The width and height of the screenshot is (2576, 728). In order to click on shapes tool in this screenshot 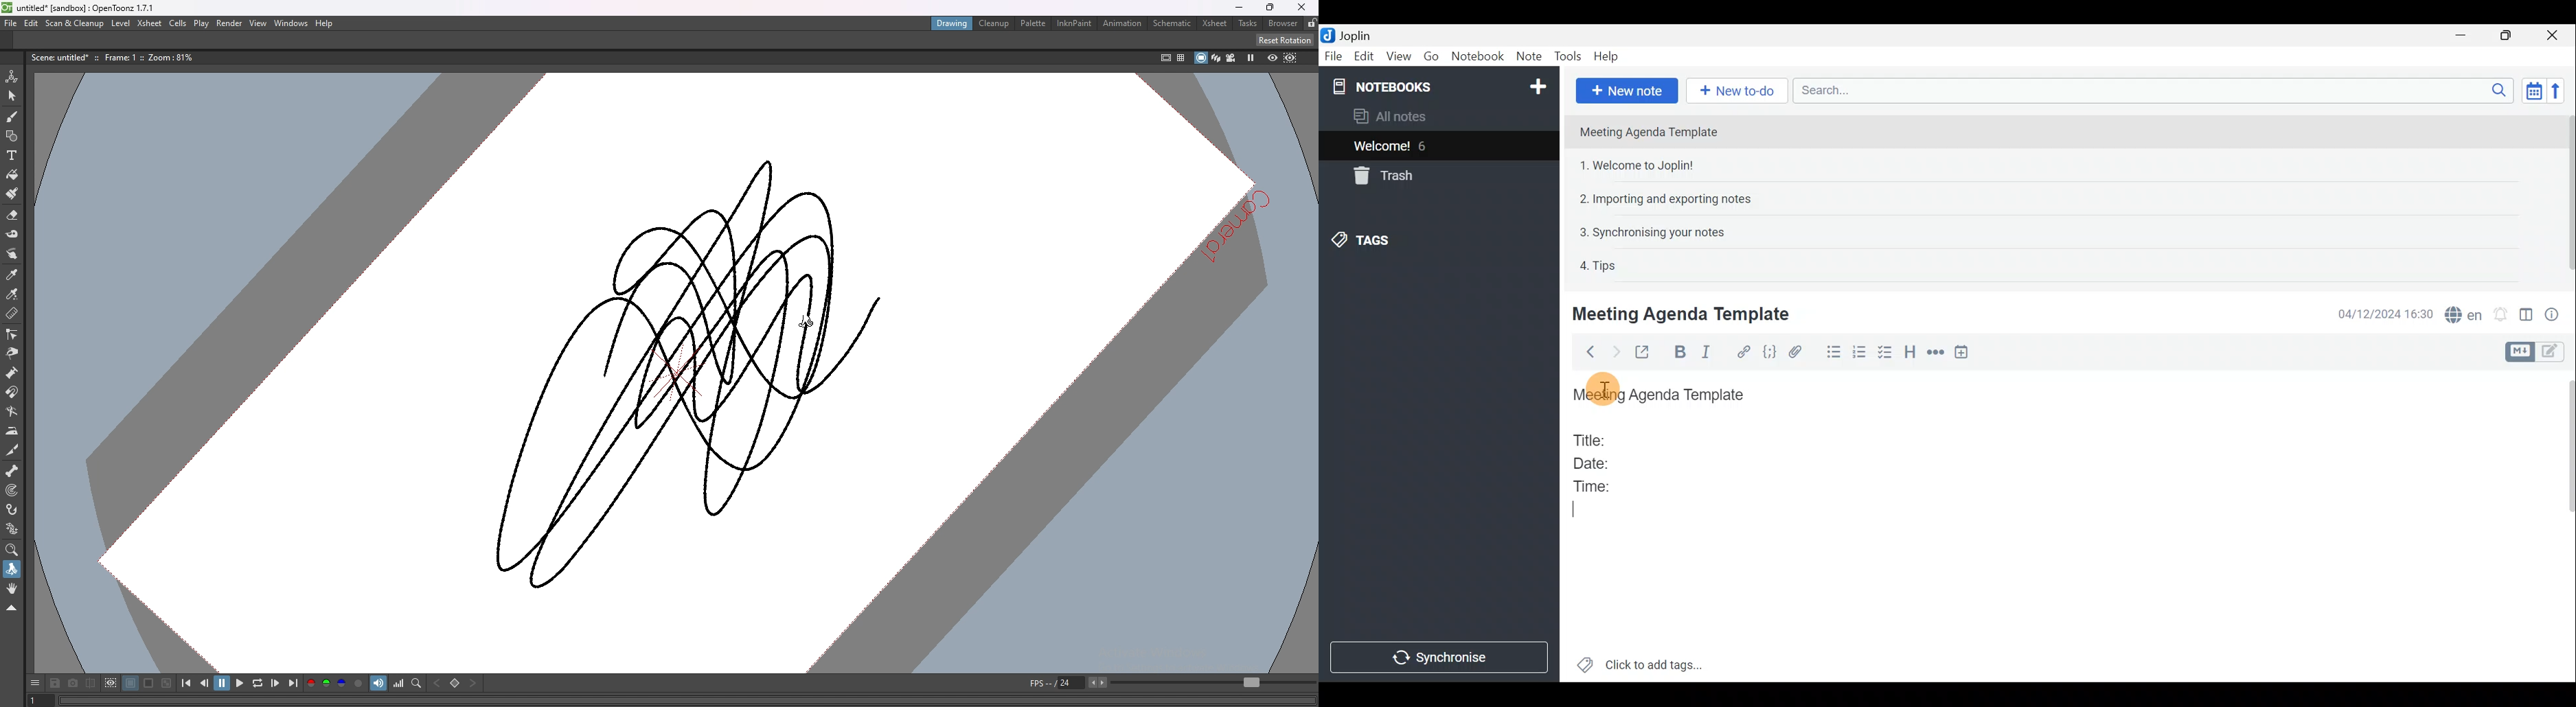, I will do `click(12, 137)`.